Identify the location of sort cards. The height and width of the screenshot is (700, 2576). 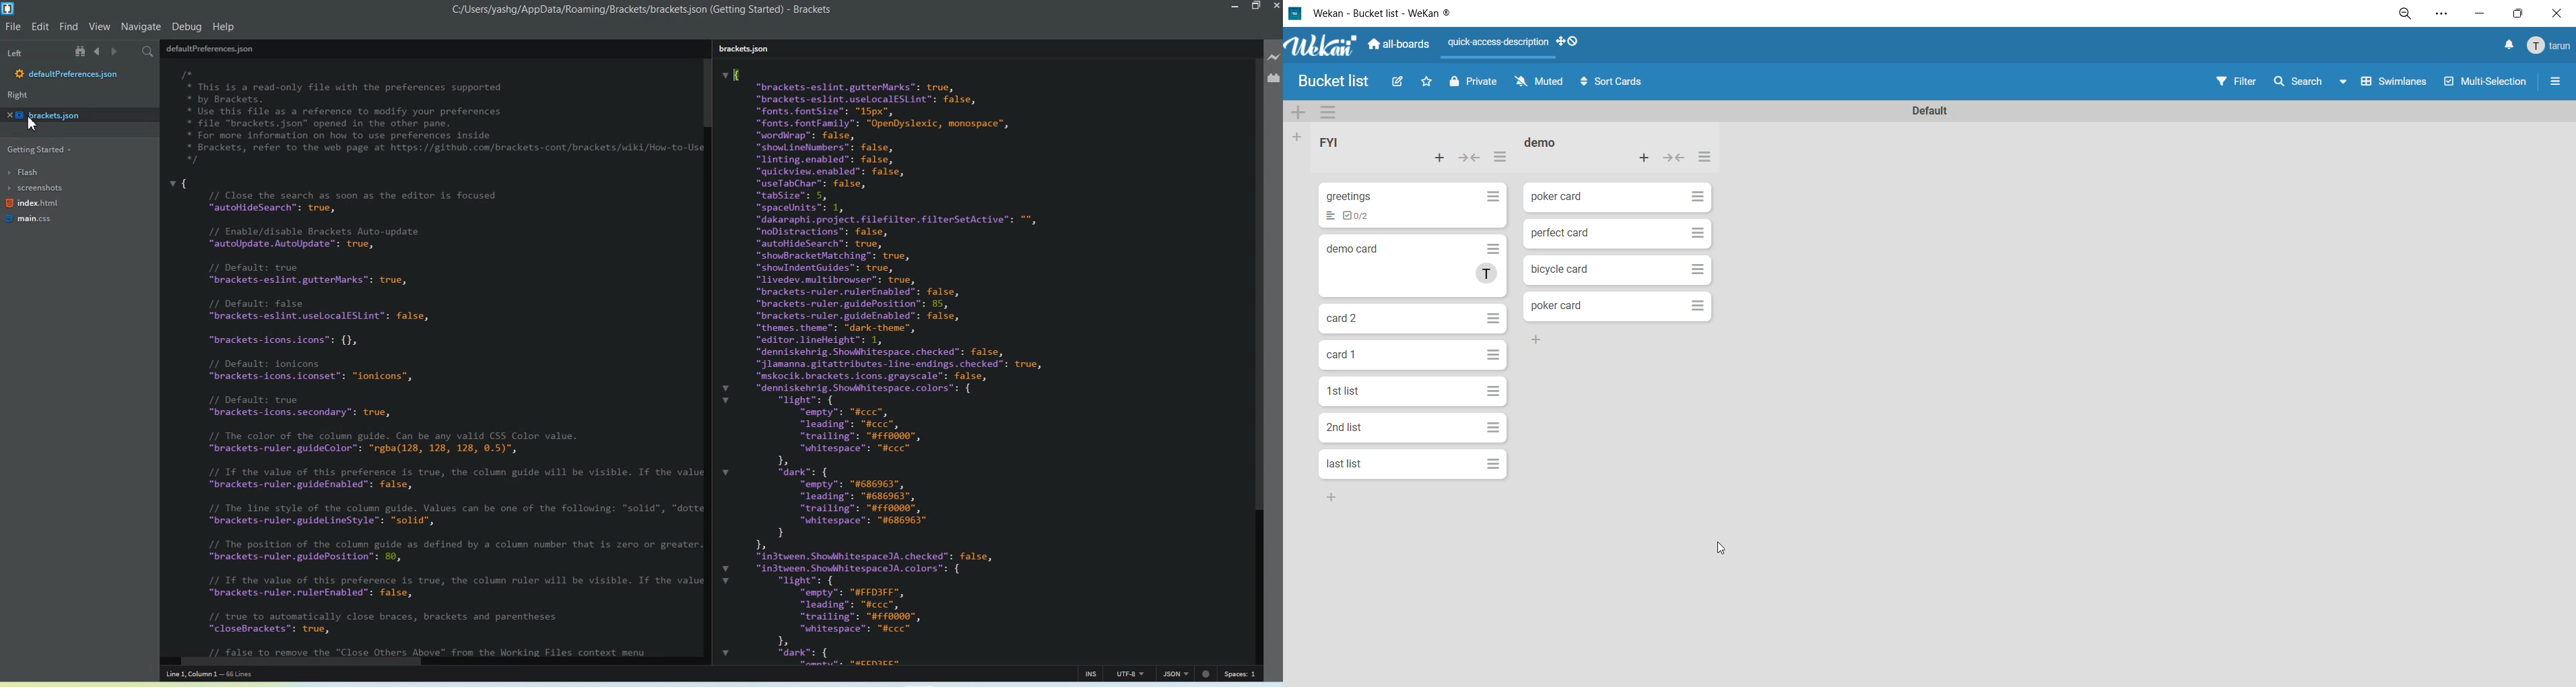
(1612, 82).